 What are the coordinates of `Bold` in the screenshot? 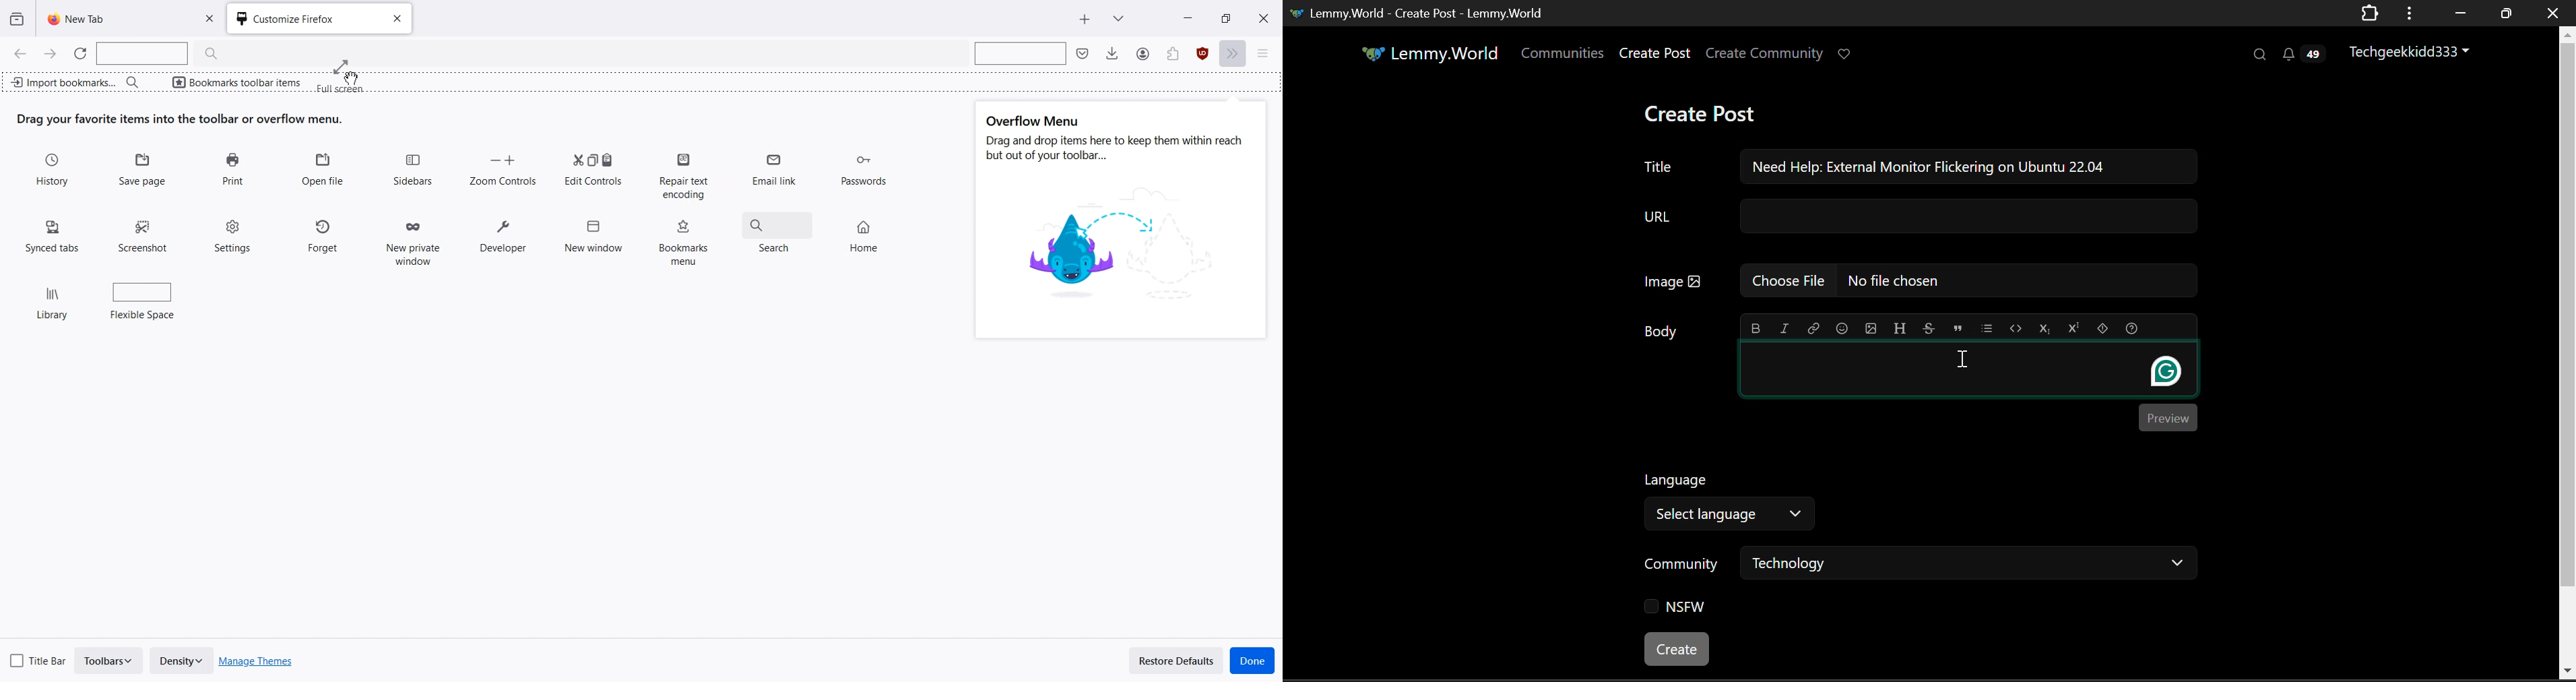 It's located at (1755, 329).